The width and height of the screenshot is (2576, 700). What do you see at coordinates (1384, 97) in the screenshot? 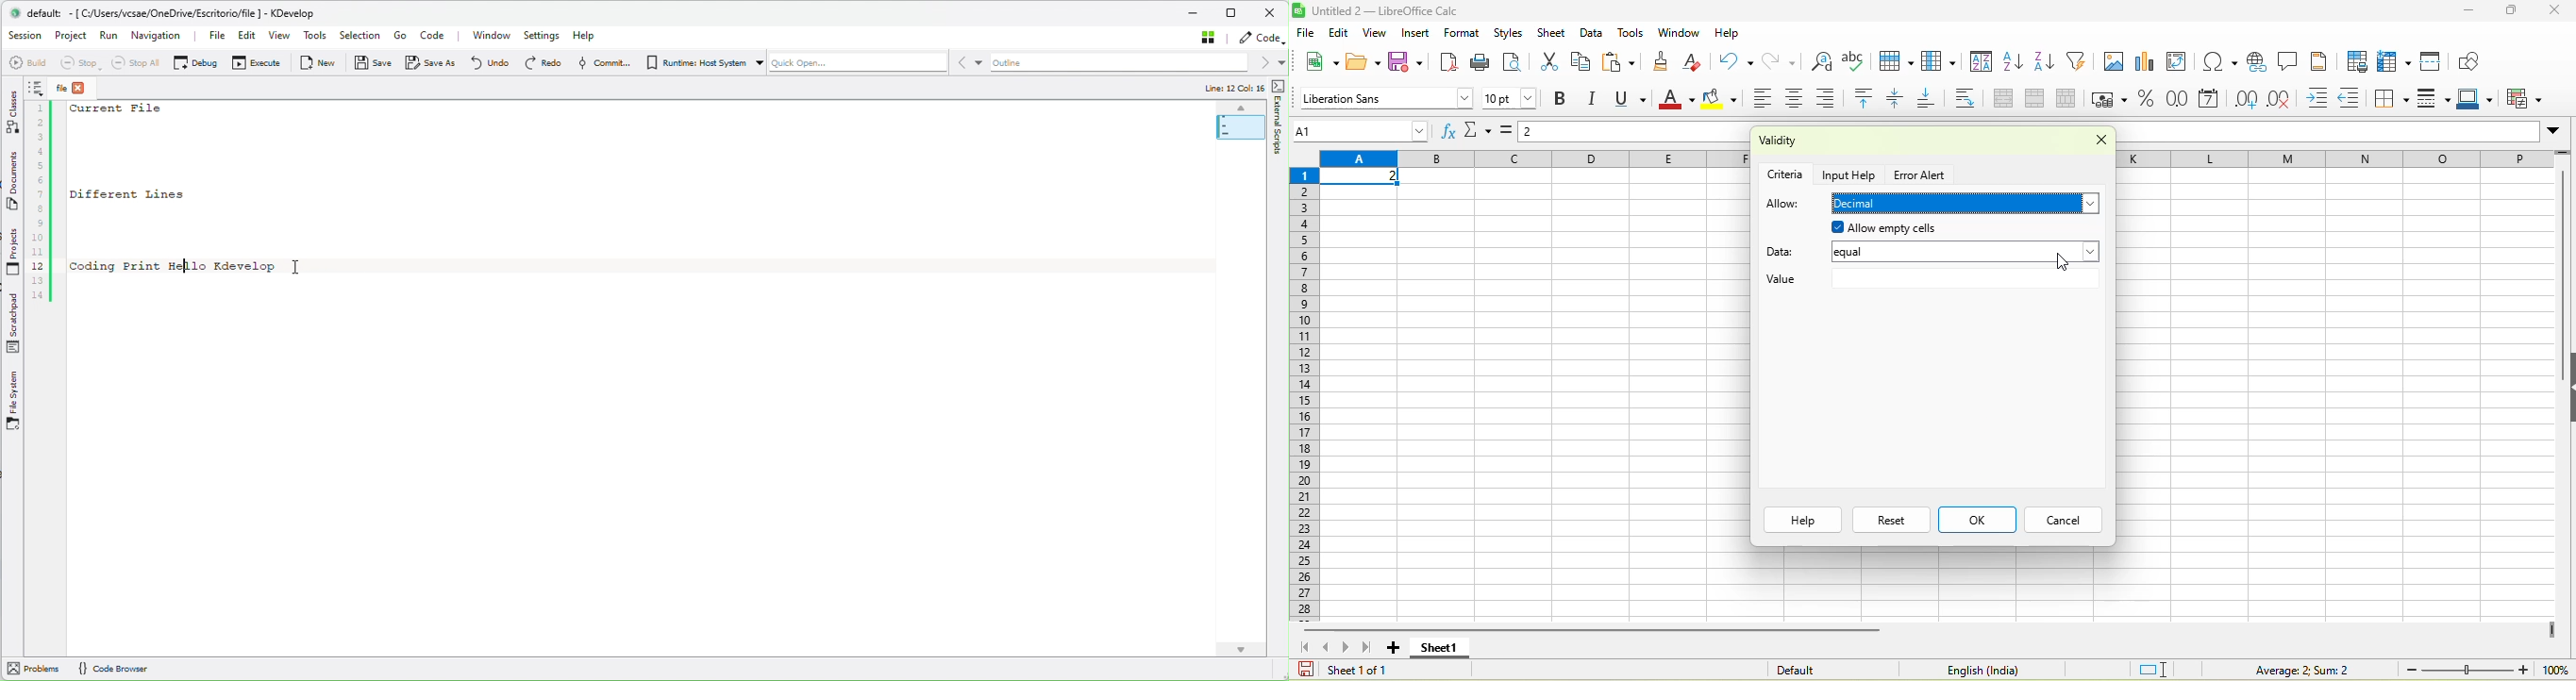
I see `font style` at bounding box center [1384, 97].